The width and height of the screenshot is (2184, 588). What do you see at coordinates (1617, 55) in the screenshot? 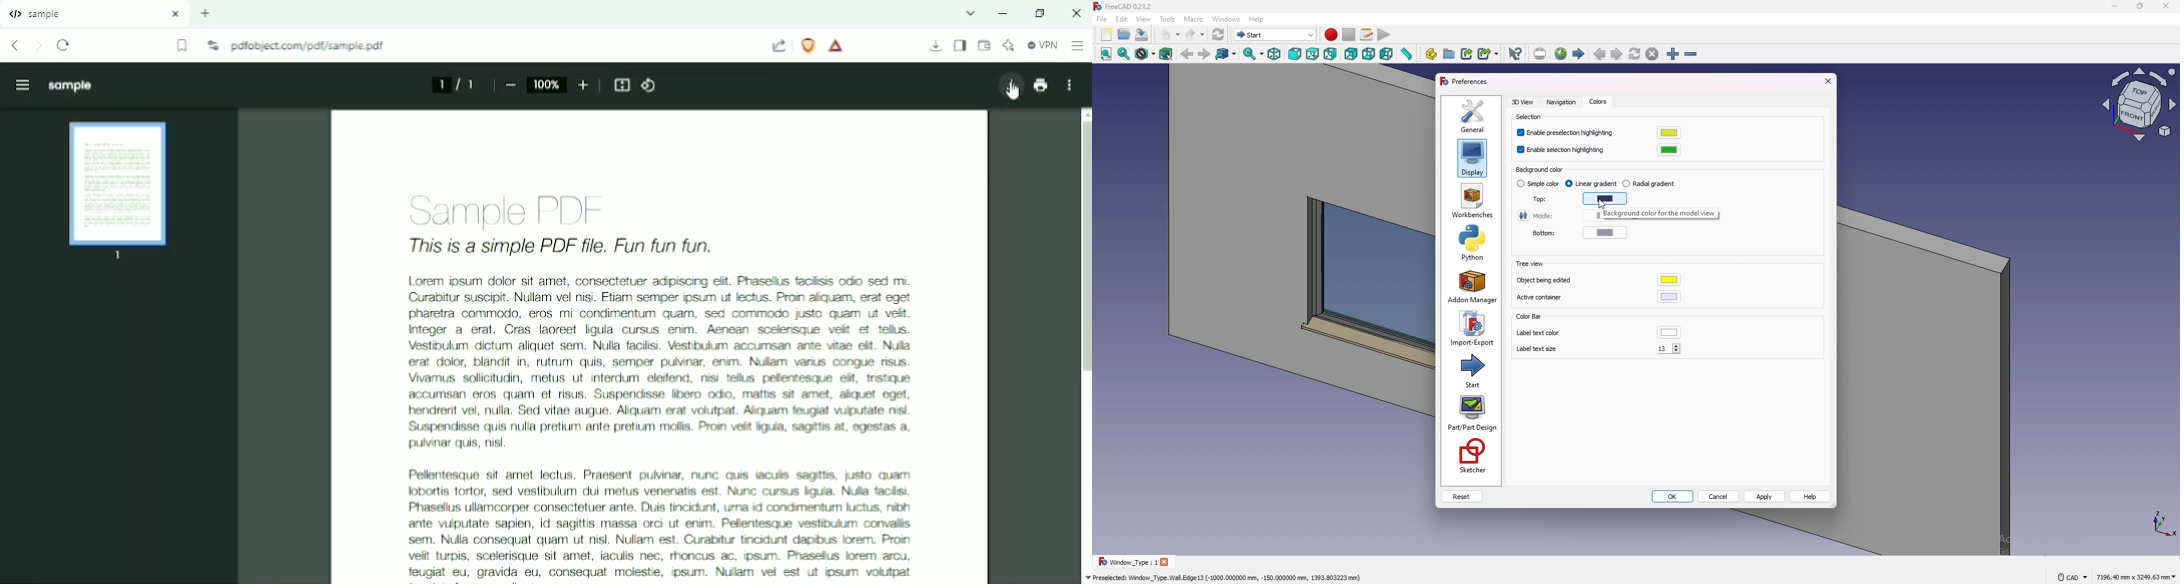
I see `next page` at bounding box center [1617, 55].